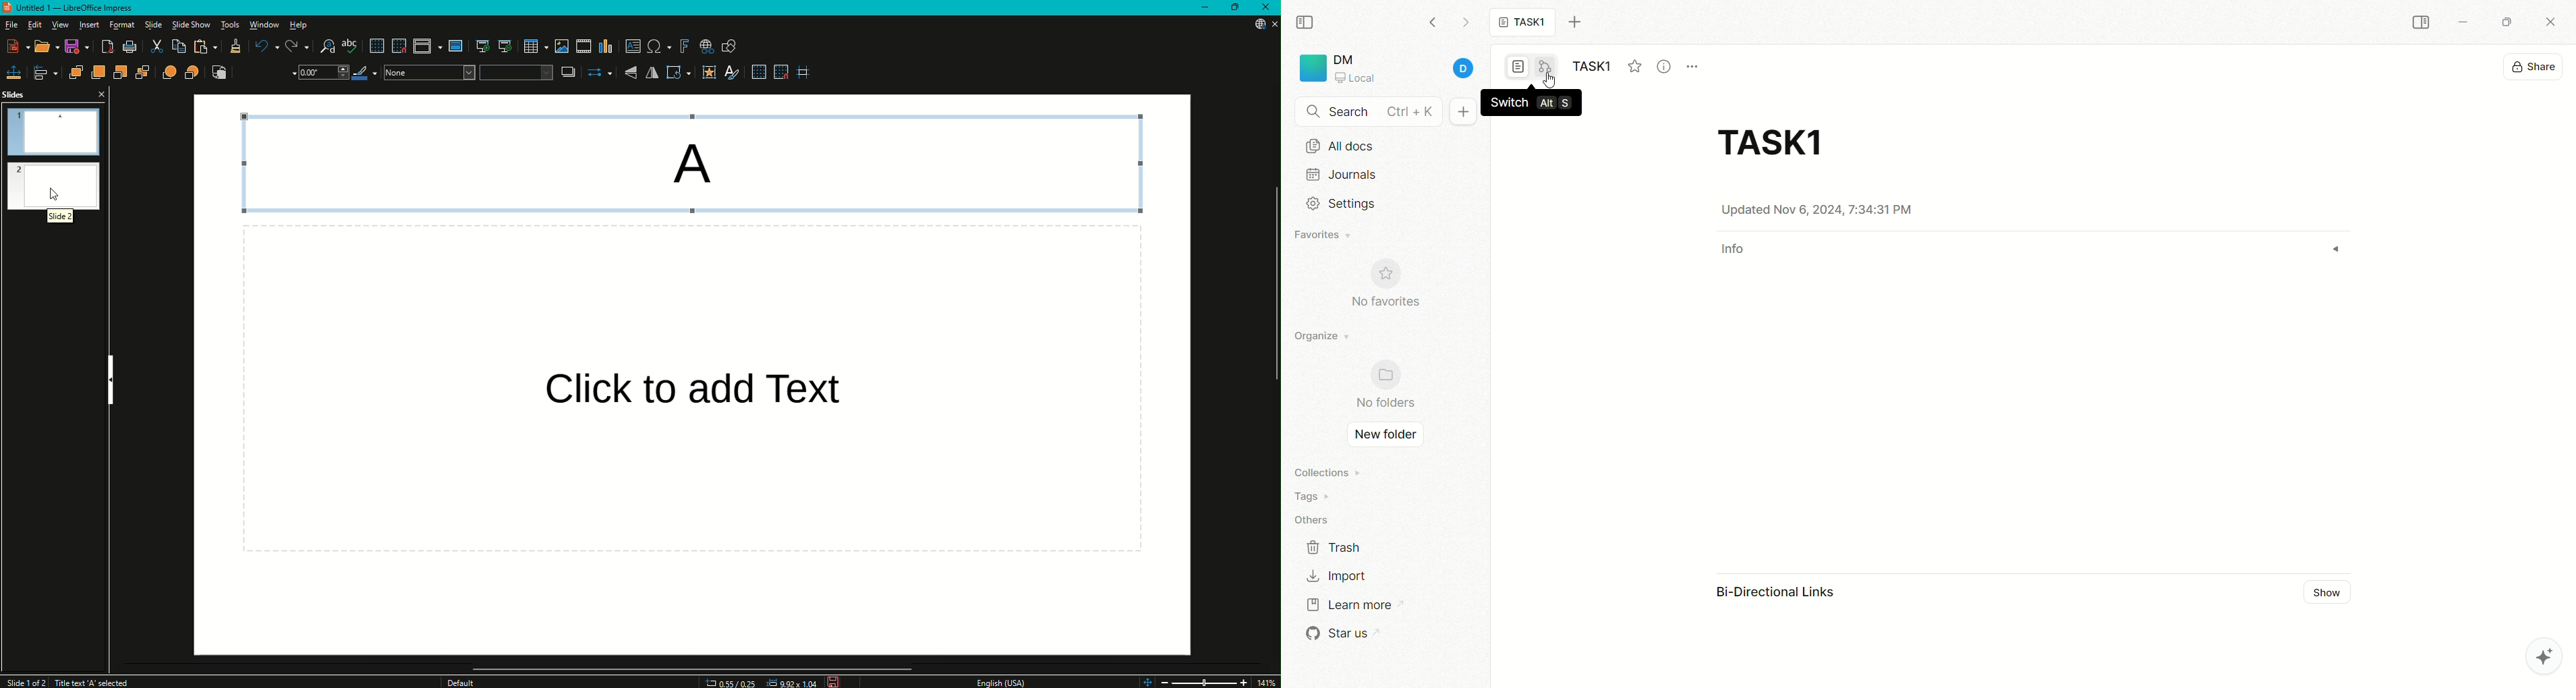 The width and height of the screenshot is (2576, 700). Describe the element at coordinates (760, 683) in the screenshot. I see `Dimensions` at that location.